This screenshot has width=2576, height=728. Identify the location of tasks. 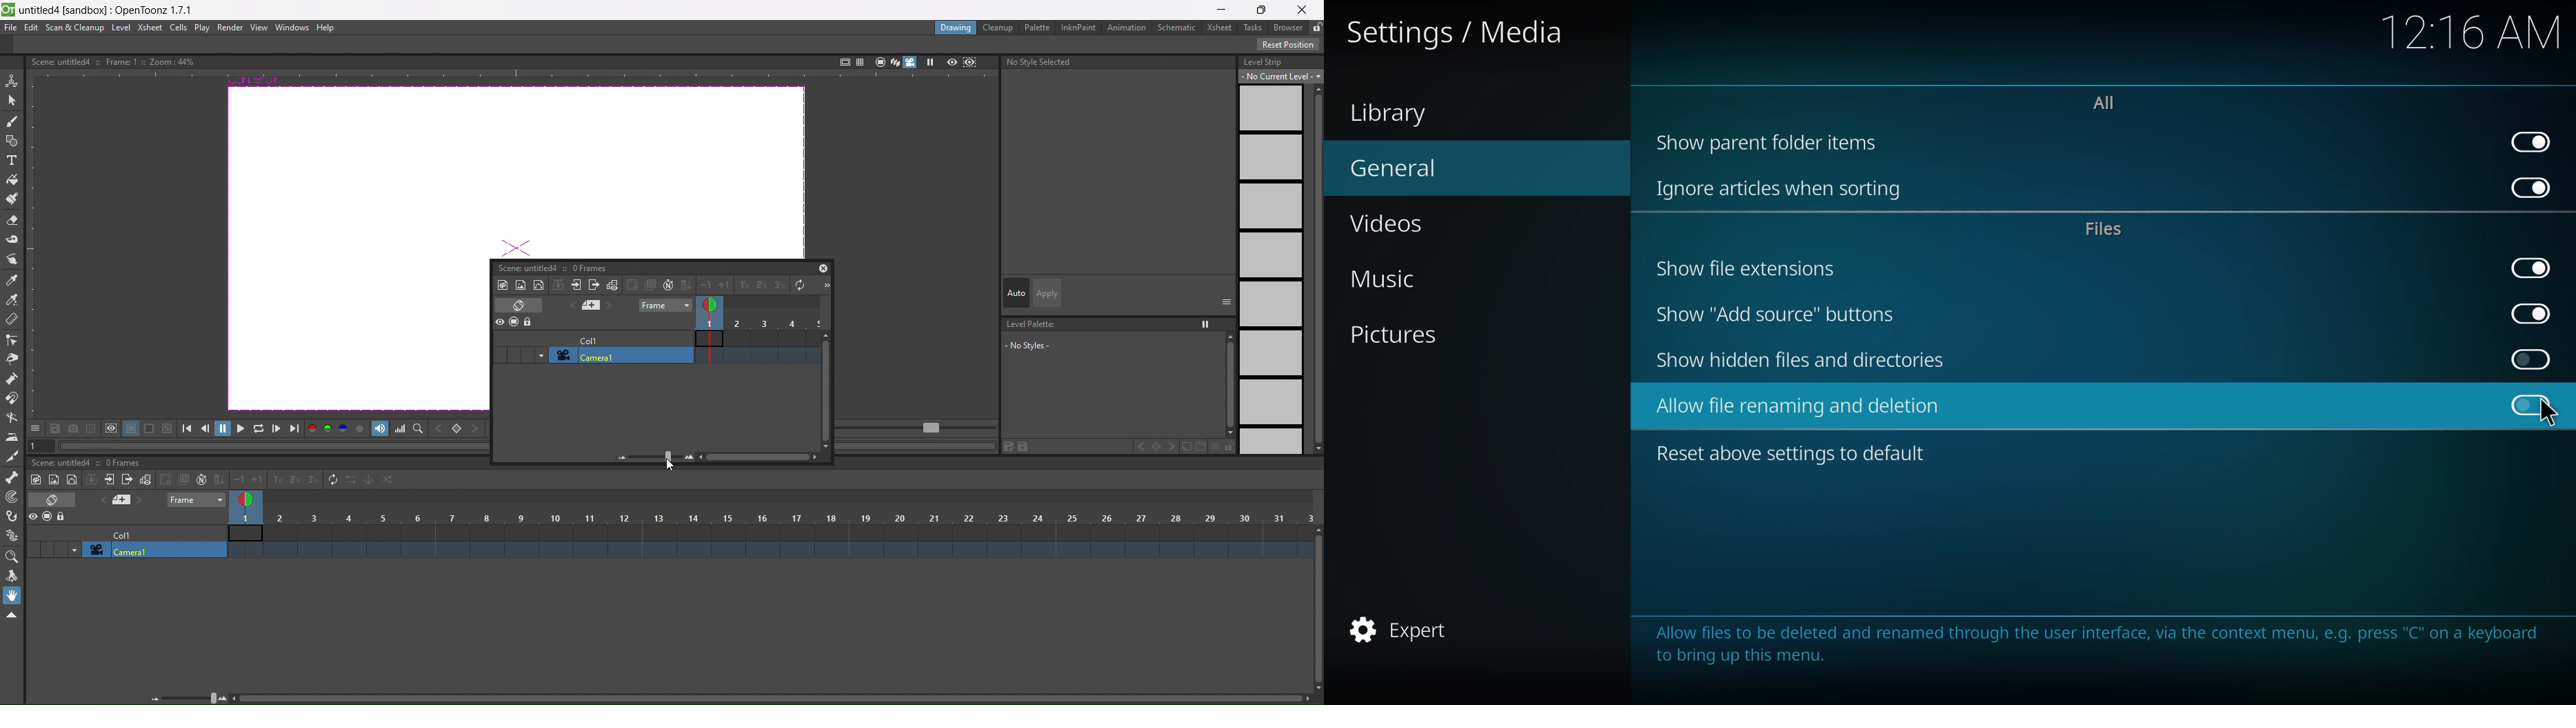
(1255, 27).